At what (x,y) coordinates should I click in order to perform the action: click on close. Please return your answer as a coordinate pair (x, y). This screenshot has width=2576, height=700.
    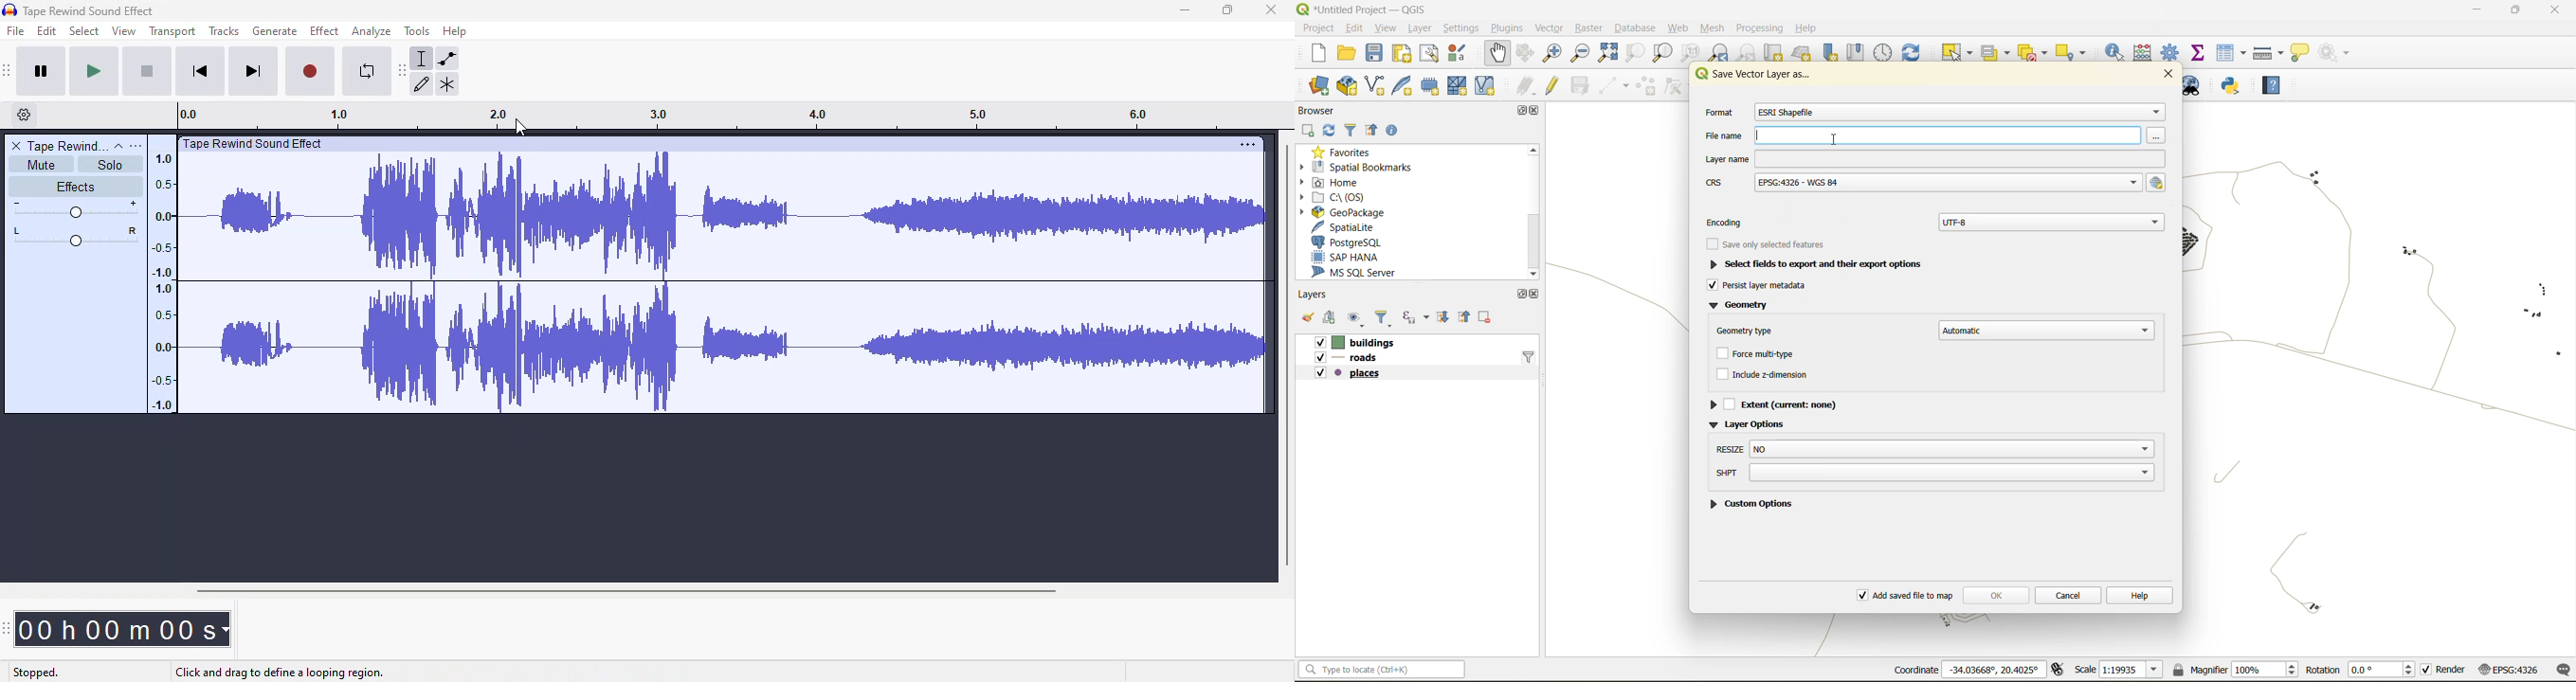
    Looking at the image, I should click on (1271, 9).